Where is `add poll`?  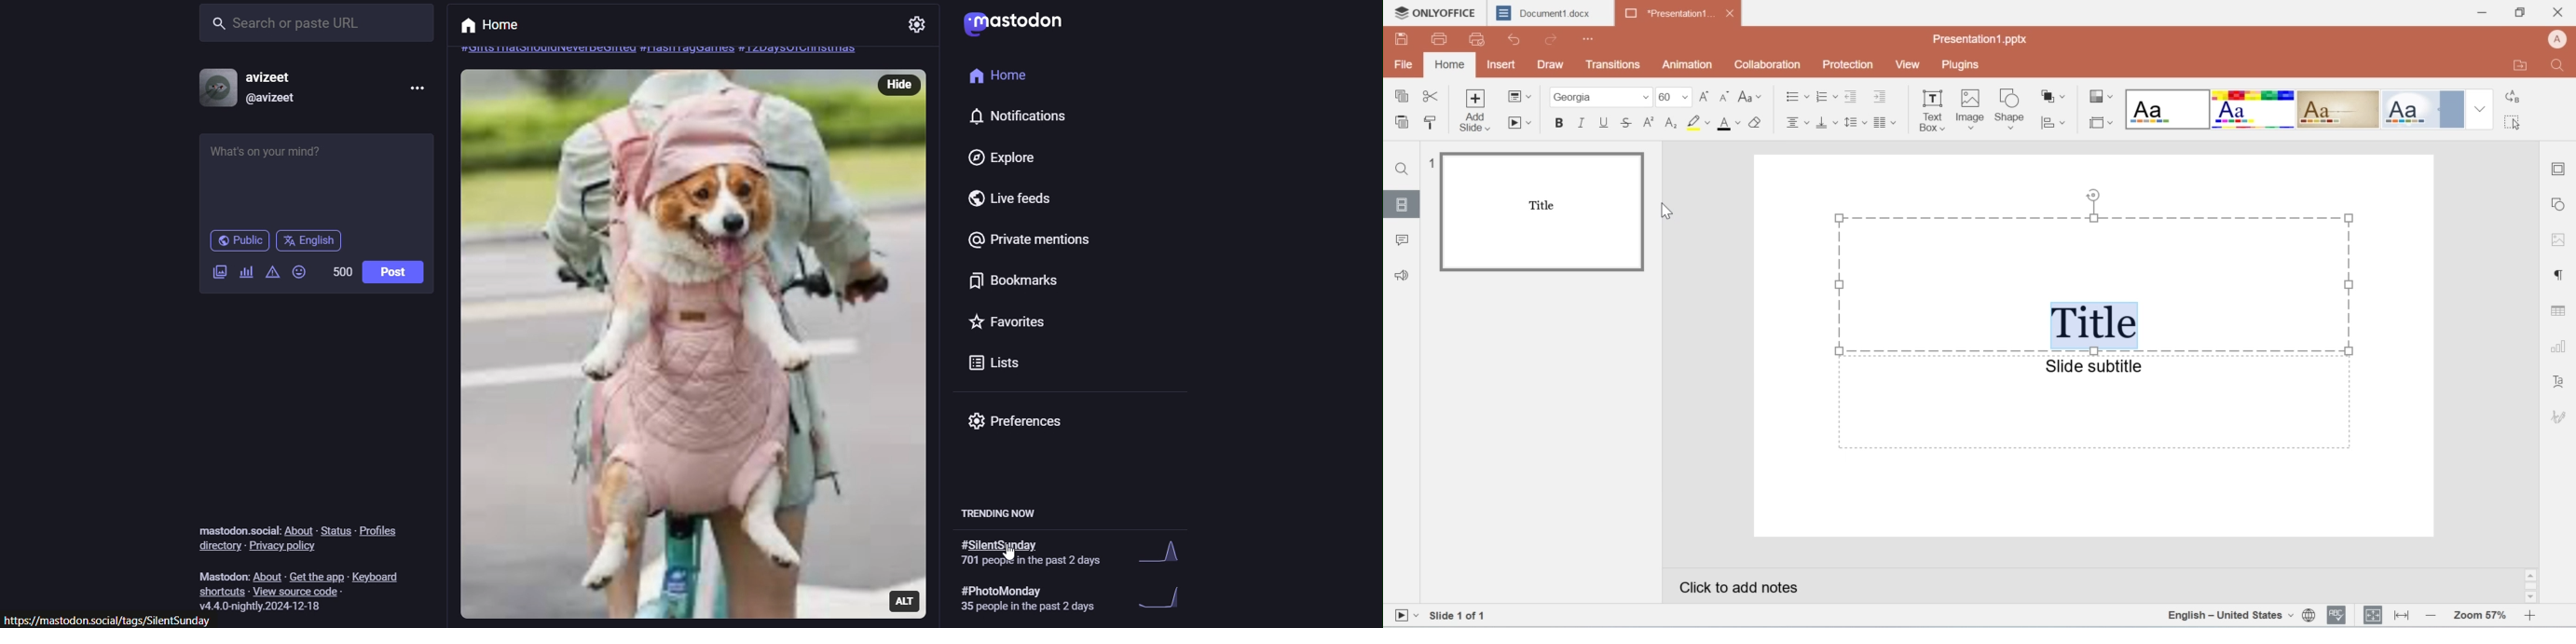
add poll is located at coordinates (247, 271).